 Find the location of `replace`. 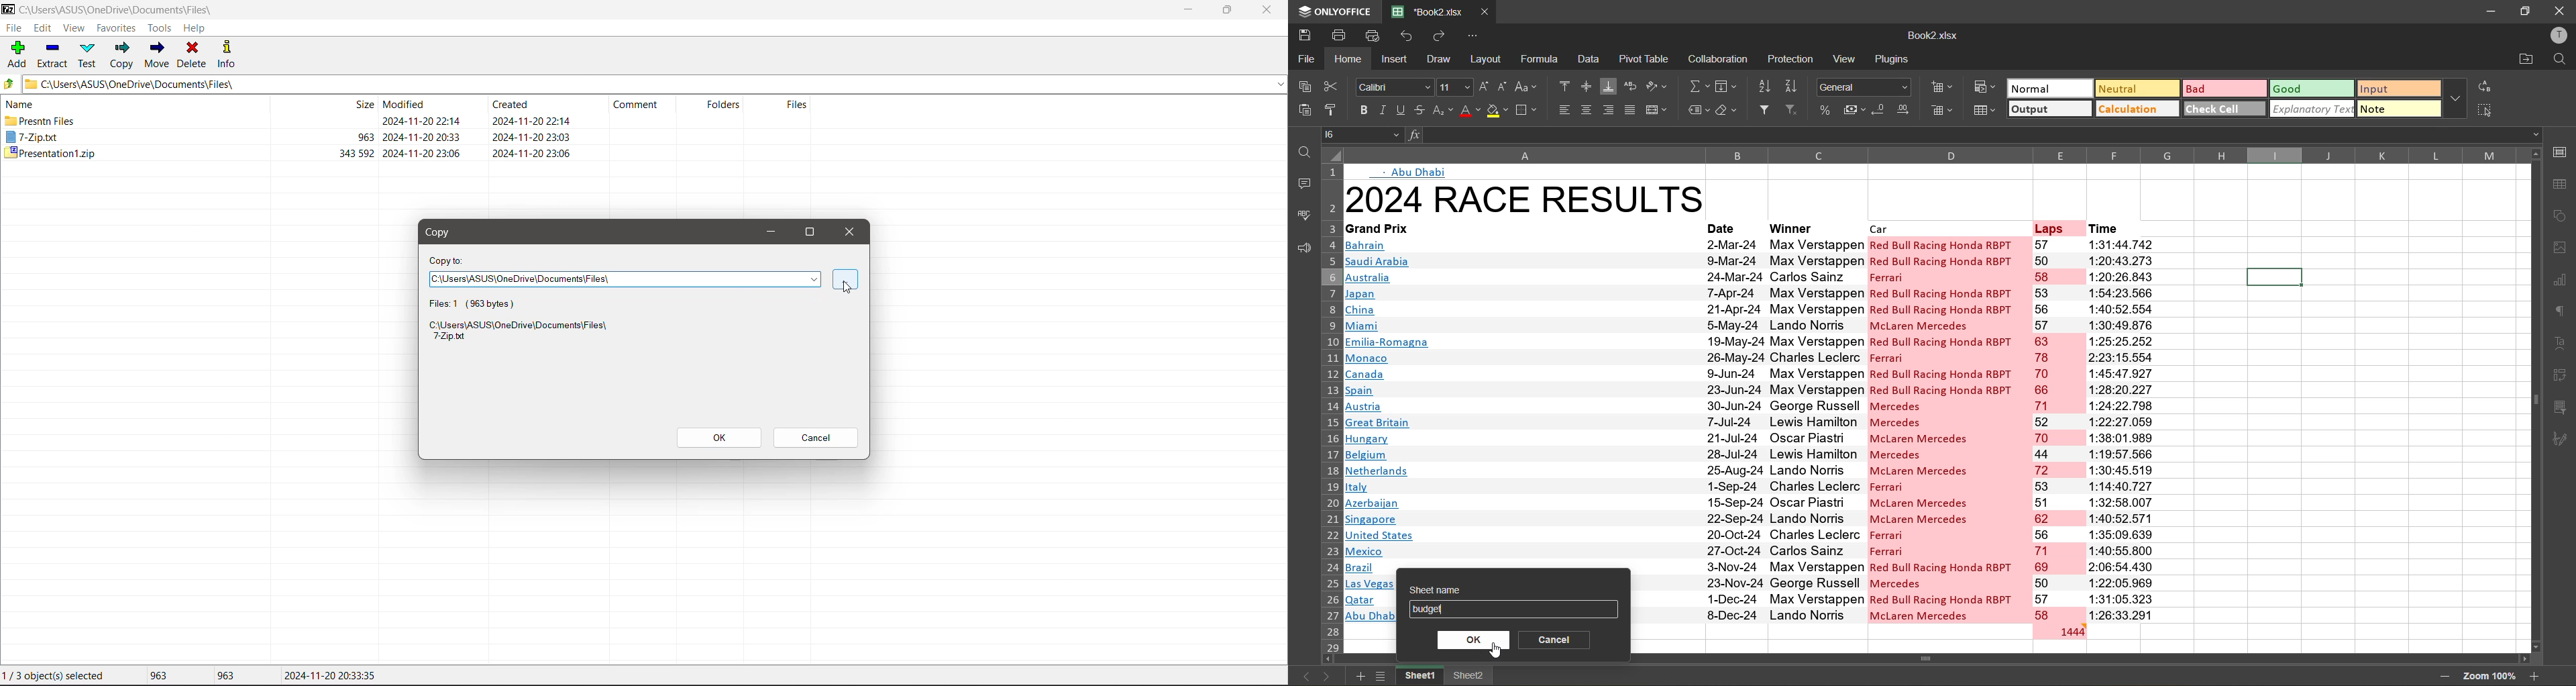

replace is located at coordinates (2483, 85).